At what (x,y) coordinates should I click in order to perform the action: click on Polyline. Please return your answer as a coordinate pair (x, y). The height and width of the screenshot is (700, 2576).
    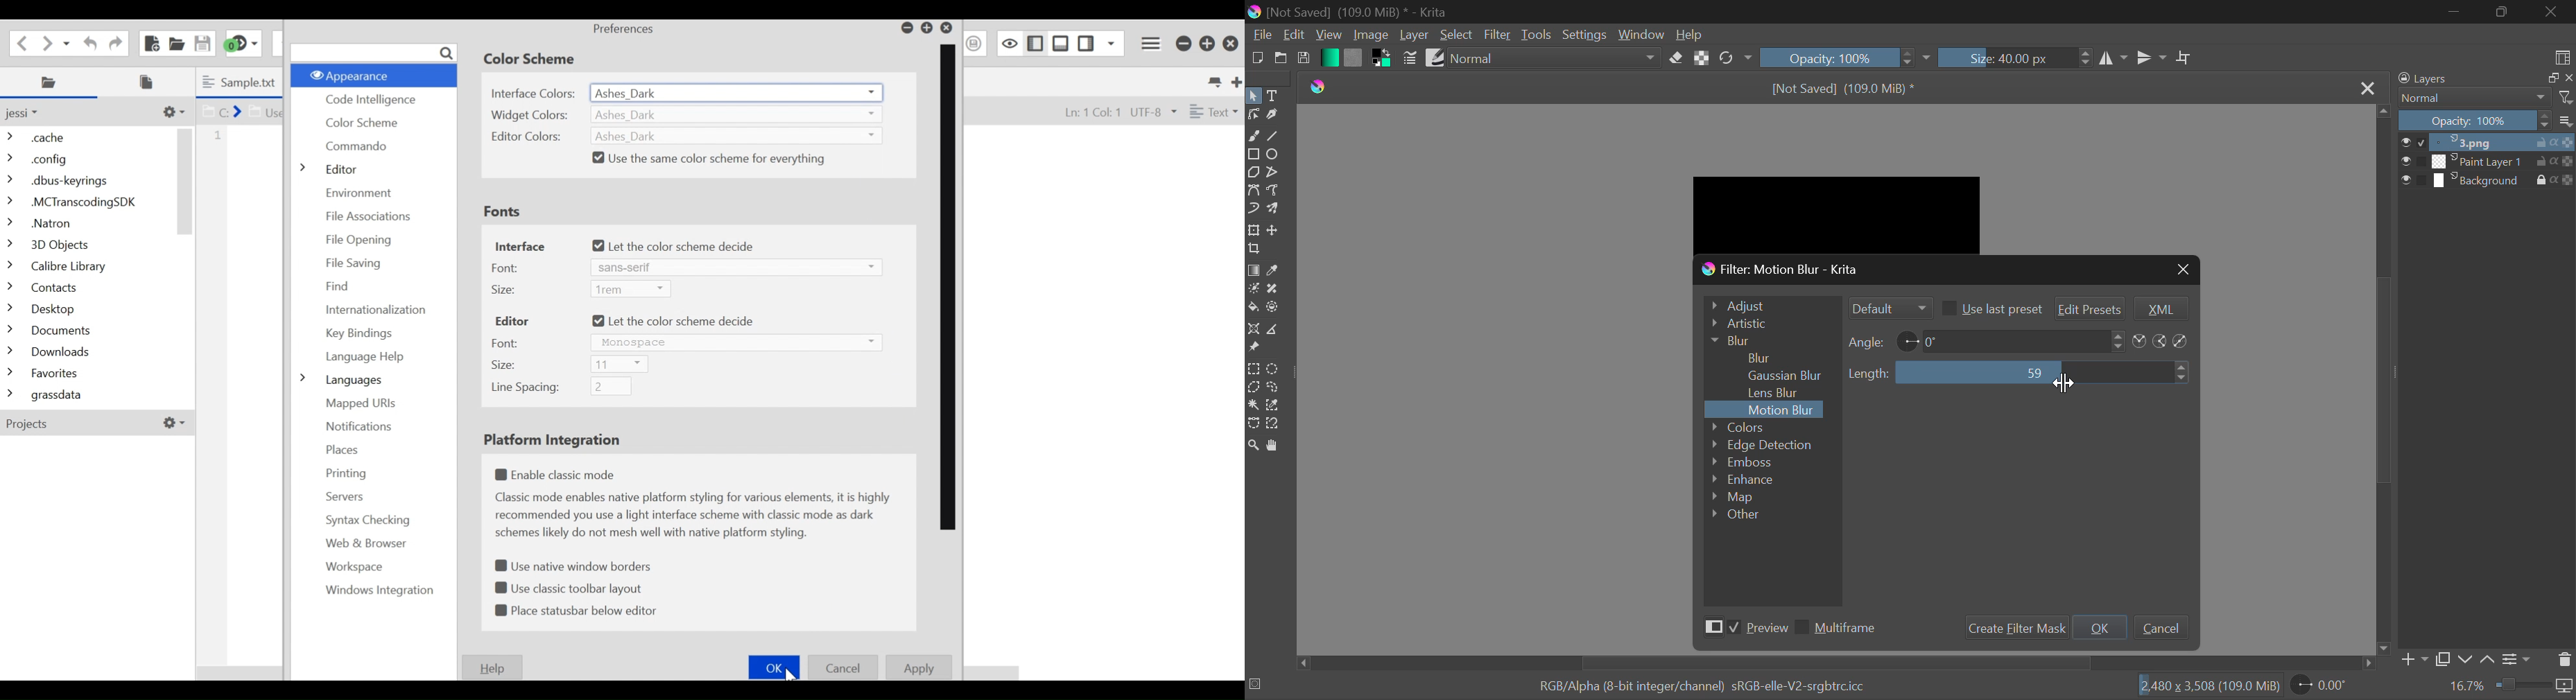
    Looking at the image, I should click on (1274, 173).